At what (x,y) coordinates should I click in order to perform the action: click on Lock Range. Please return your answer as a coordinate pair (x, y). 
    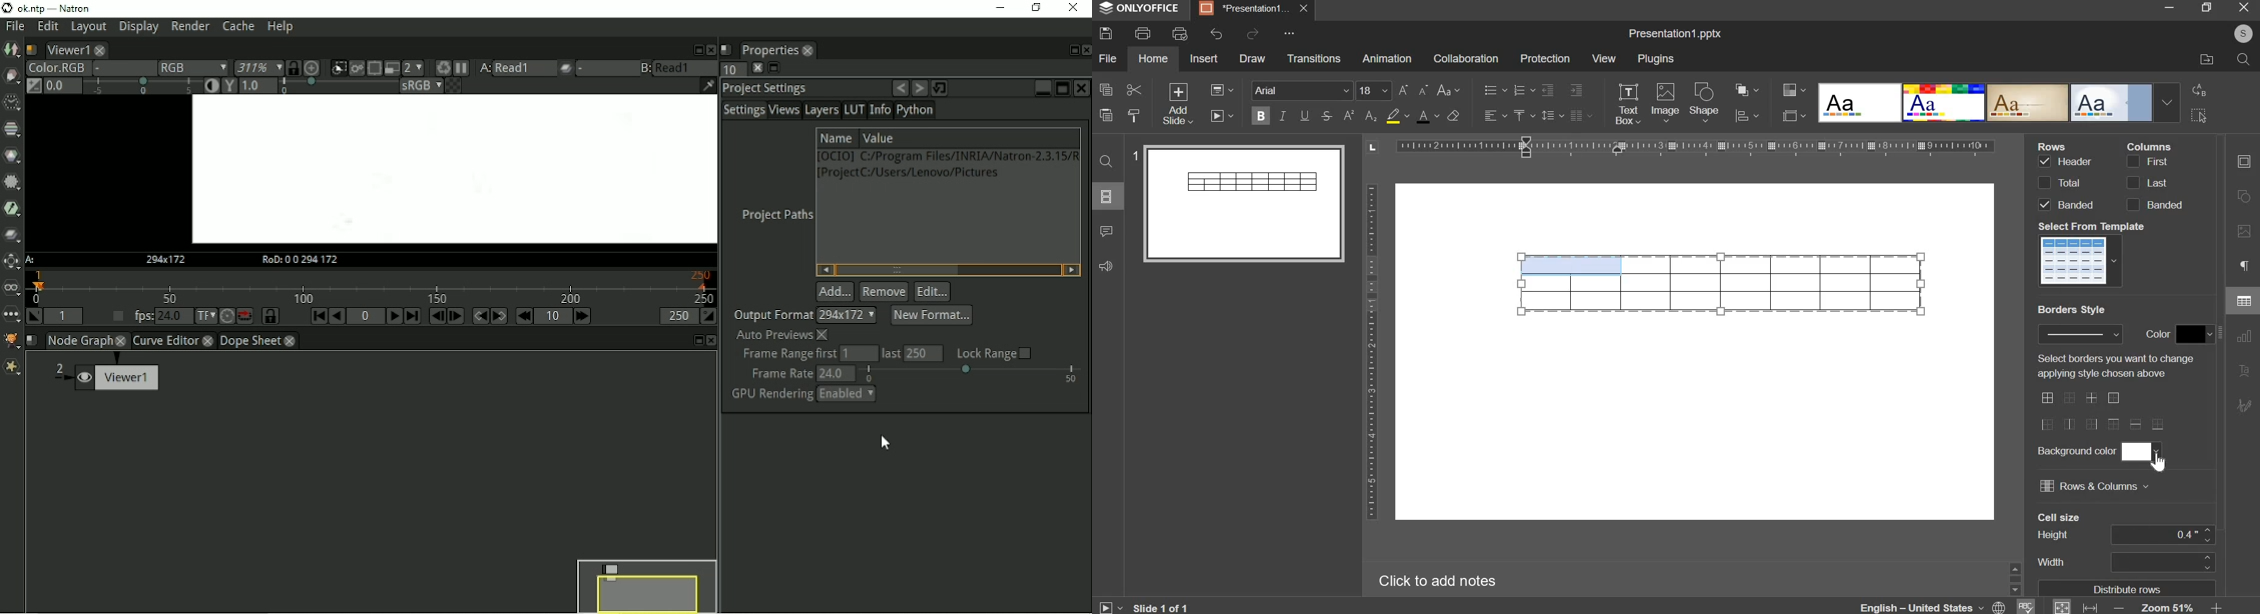
    Looking at the image, I should click on (994, 352).